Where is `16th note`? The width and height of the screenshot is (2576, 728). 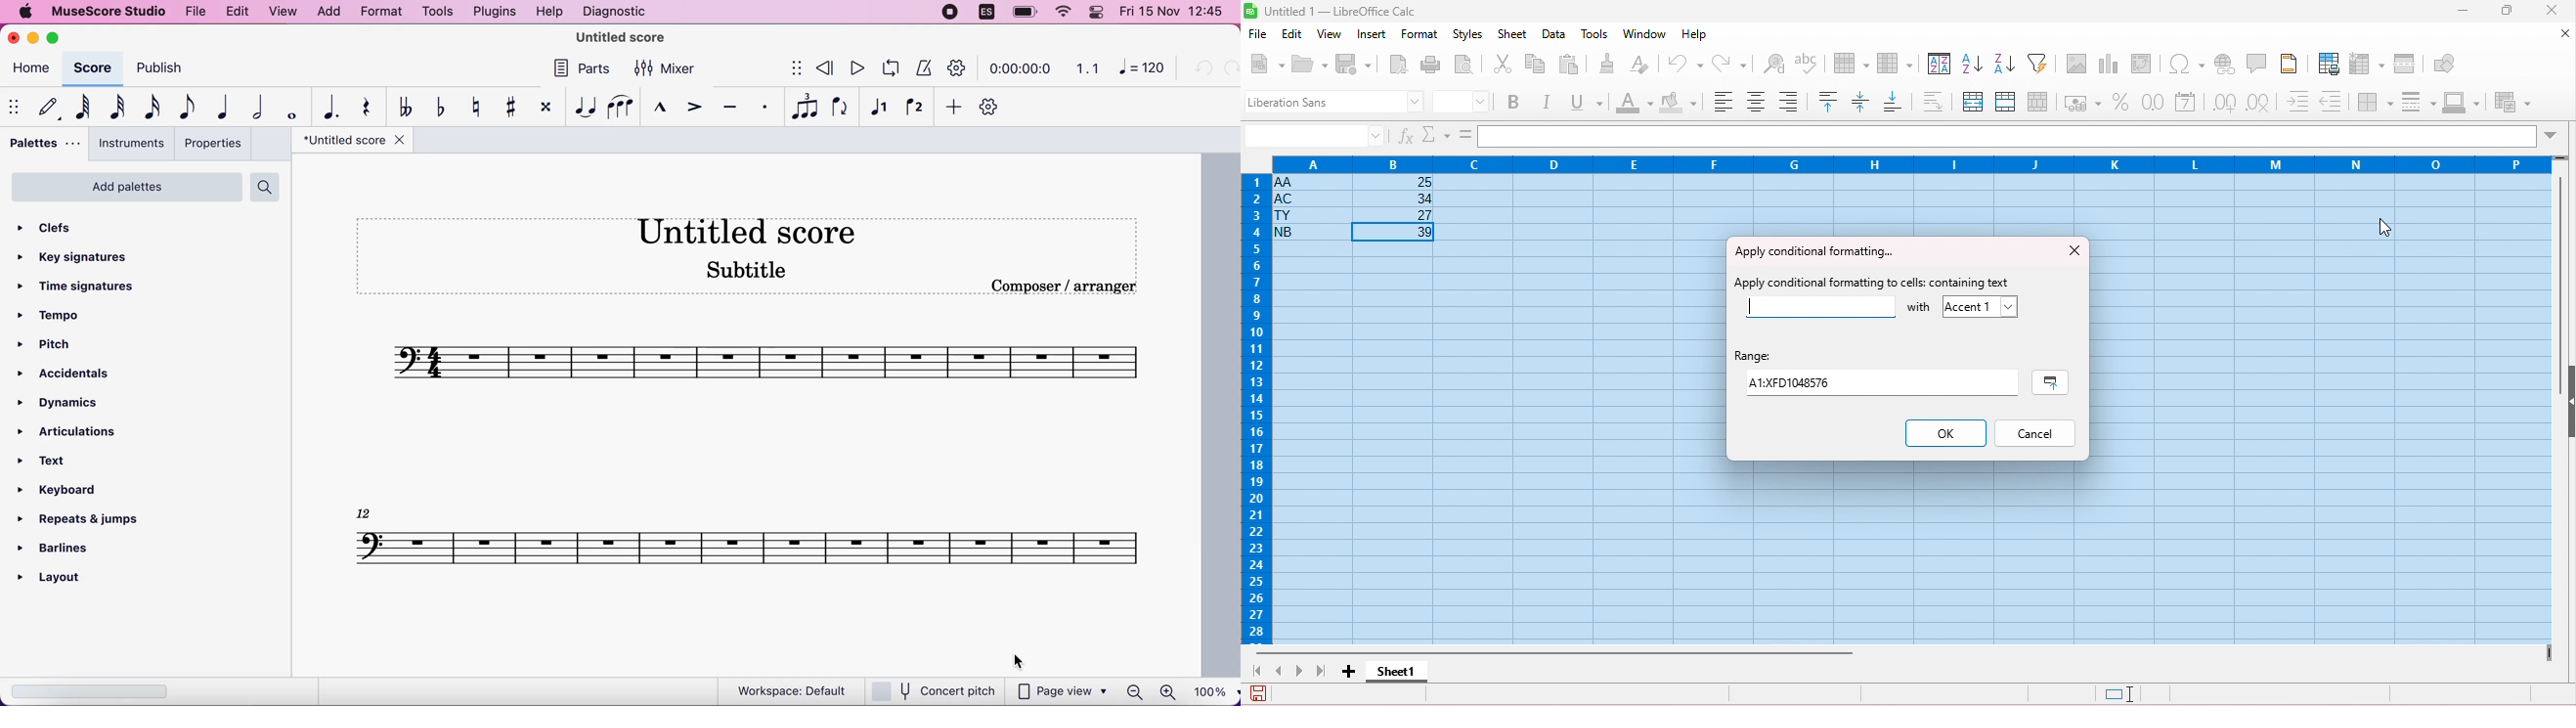
16th note is located at coordinates (150, 106).